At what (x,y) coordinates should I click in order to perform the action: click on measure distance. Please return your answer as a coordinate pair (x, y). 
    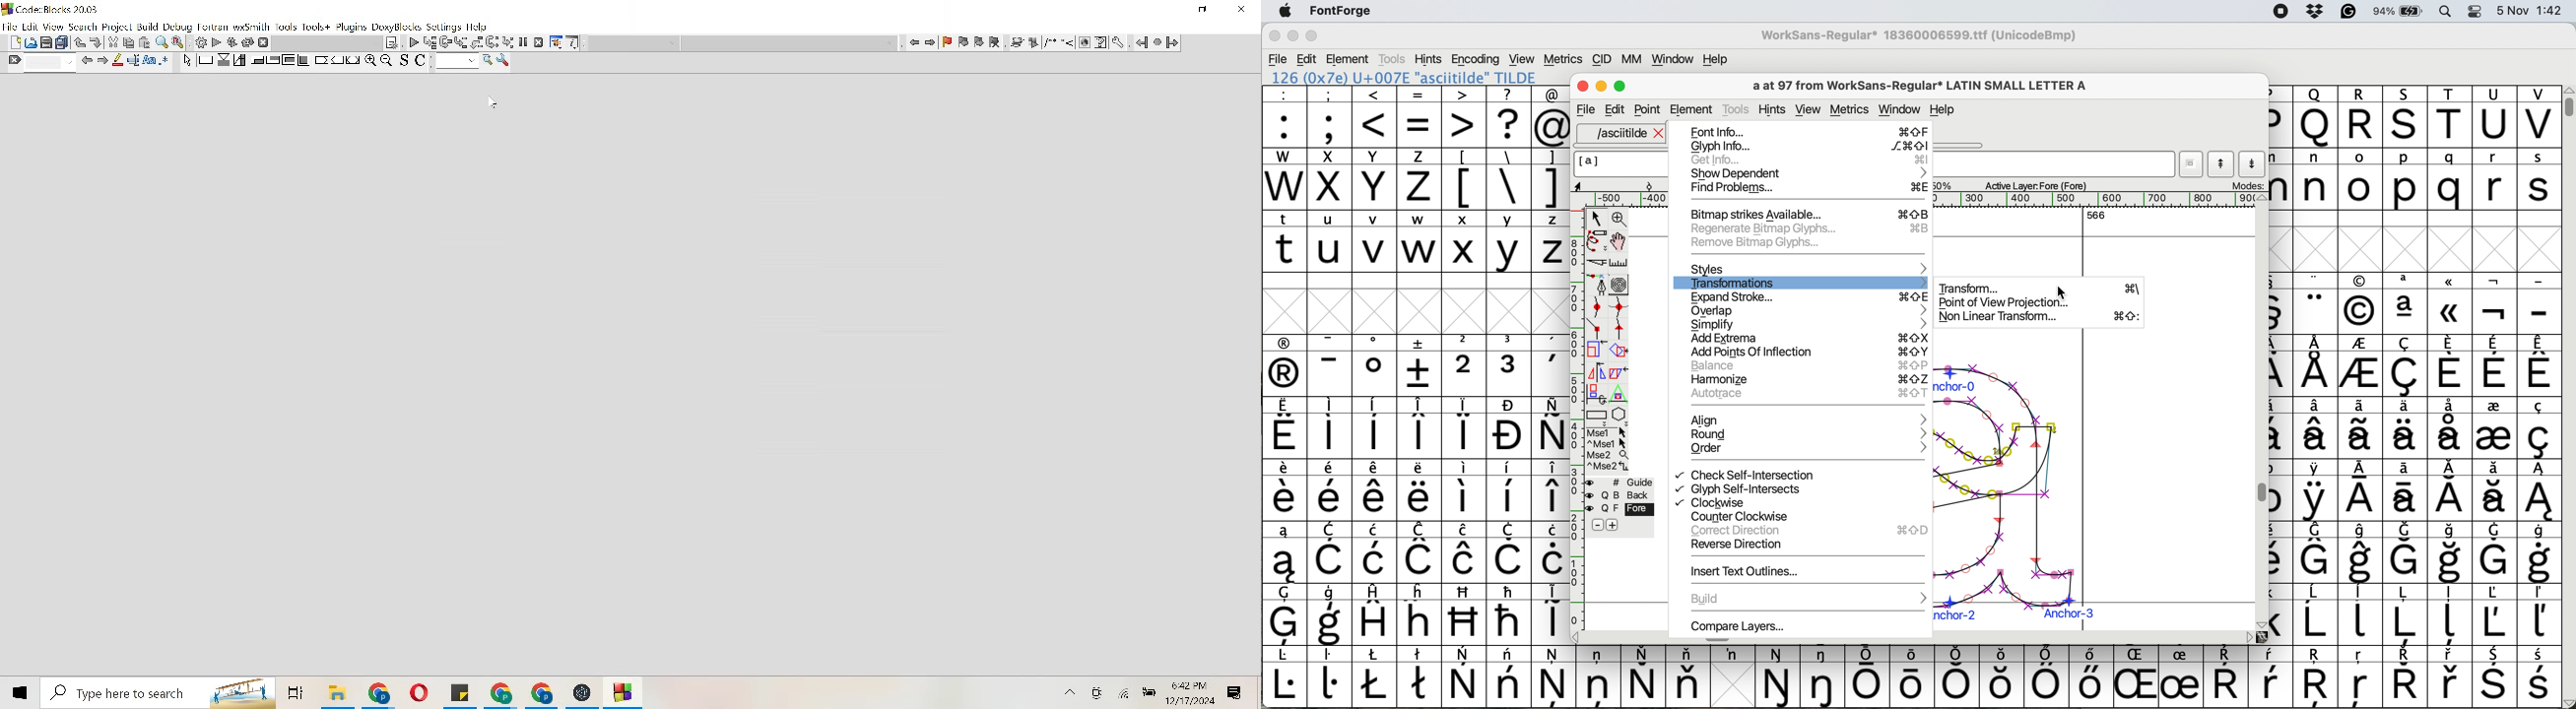
    Looking at the image, I should click on (1620, 263).